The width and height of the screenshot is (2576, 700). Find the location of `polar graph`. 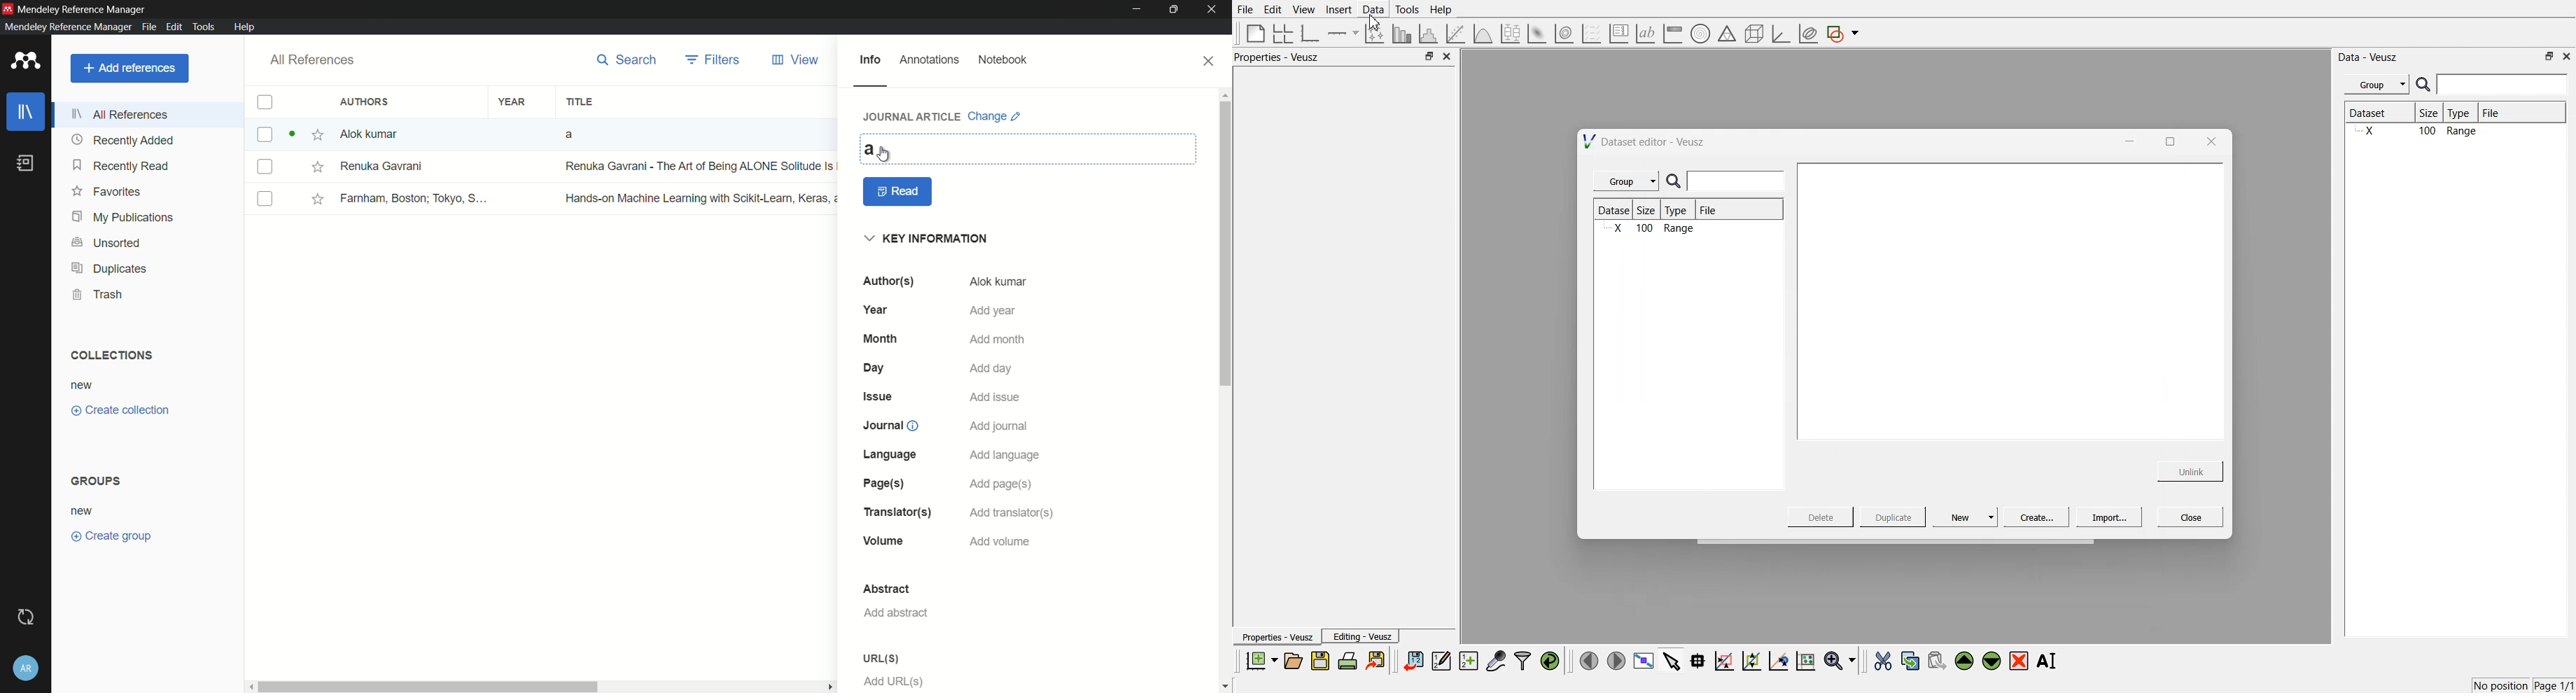

polar graph is located at coordinates (1700, 35).